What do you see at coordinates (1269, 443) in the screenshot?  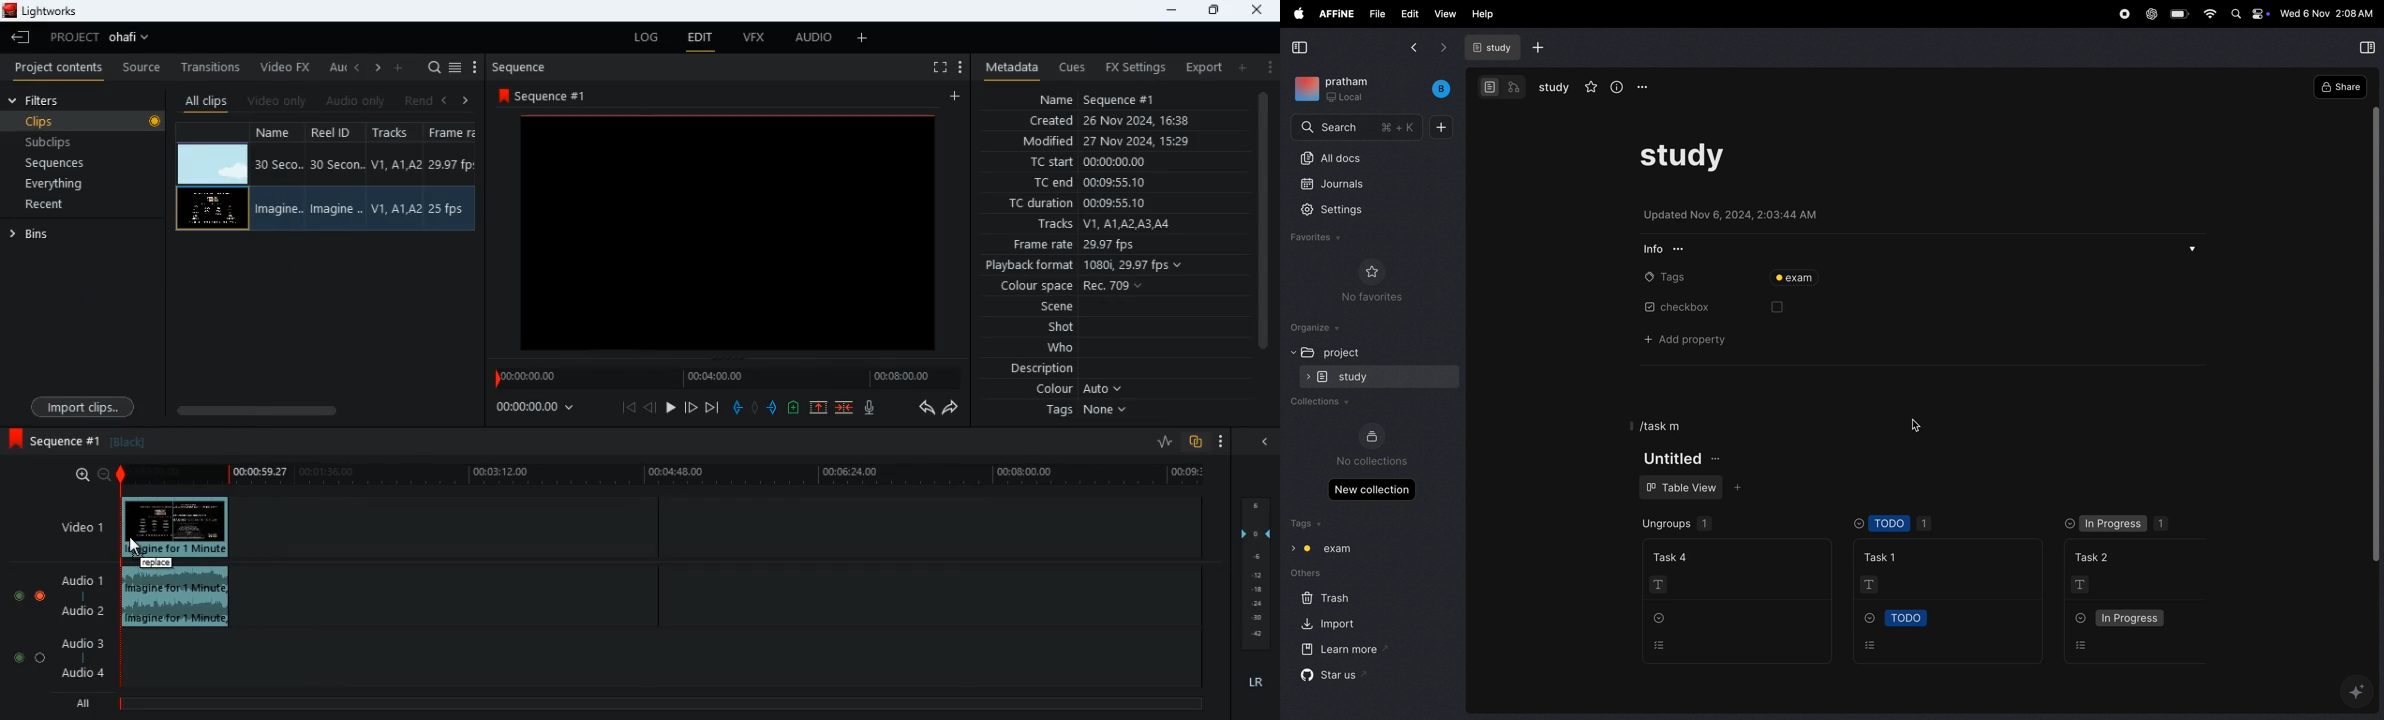 I see `close` at bounding box center [1269, 443].